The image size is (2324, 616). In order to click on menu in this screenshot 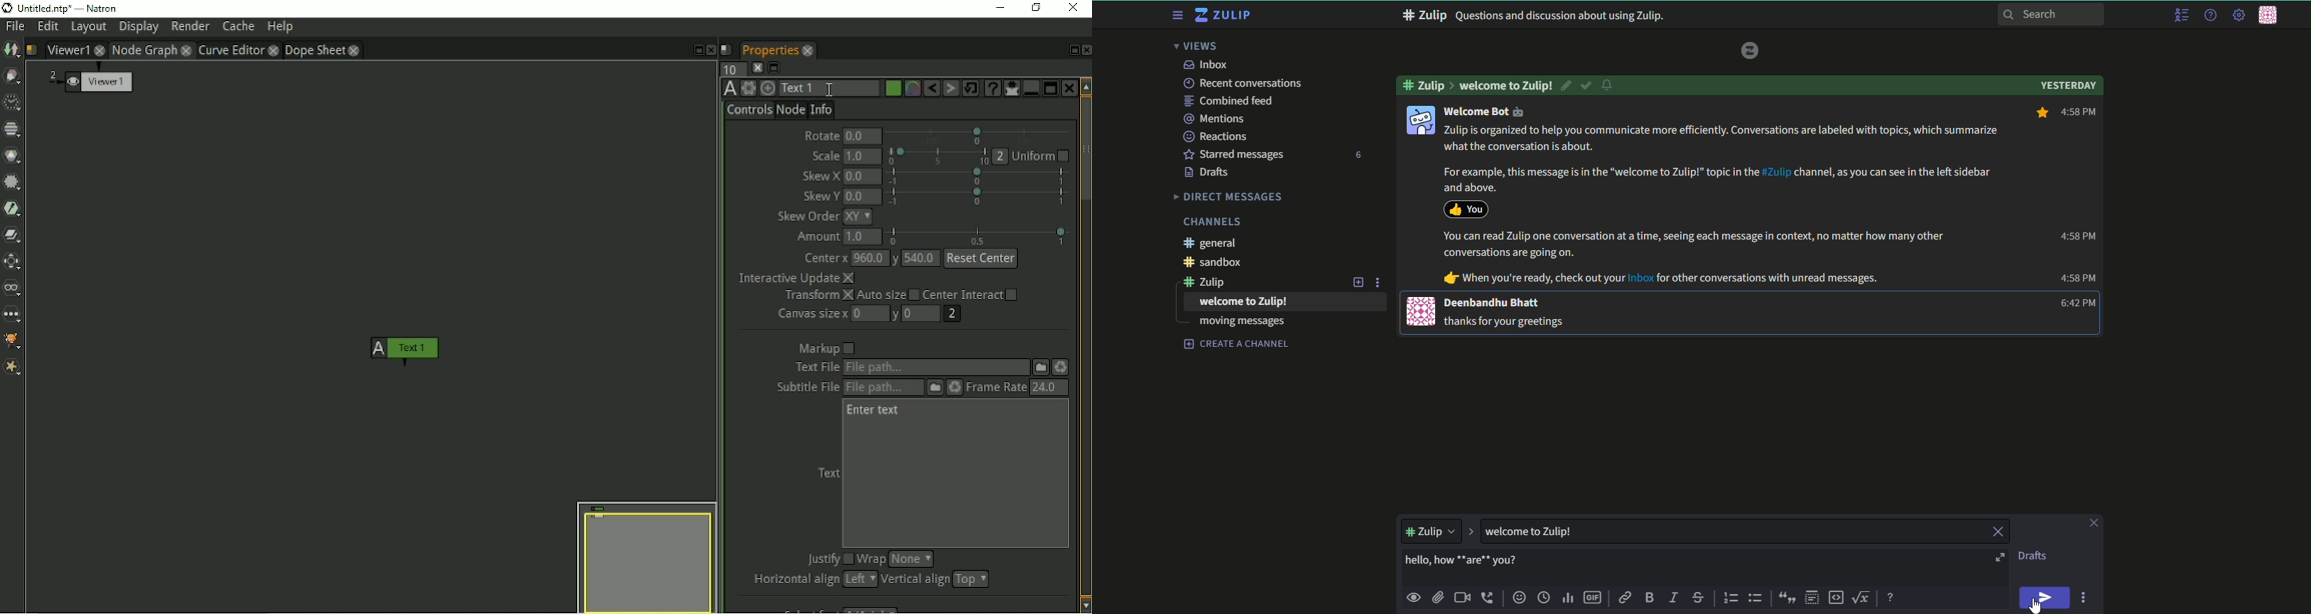, I will do `click(2181, 16)`.